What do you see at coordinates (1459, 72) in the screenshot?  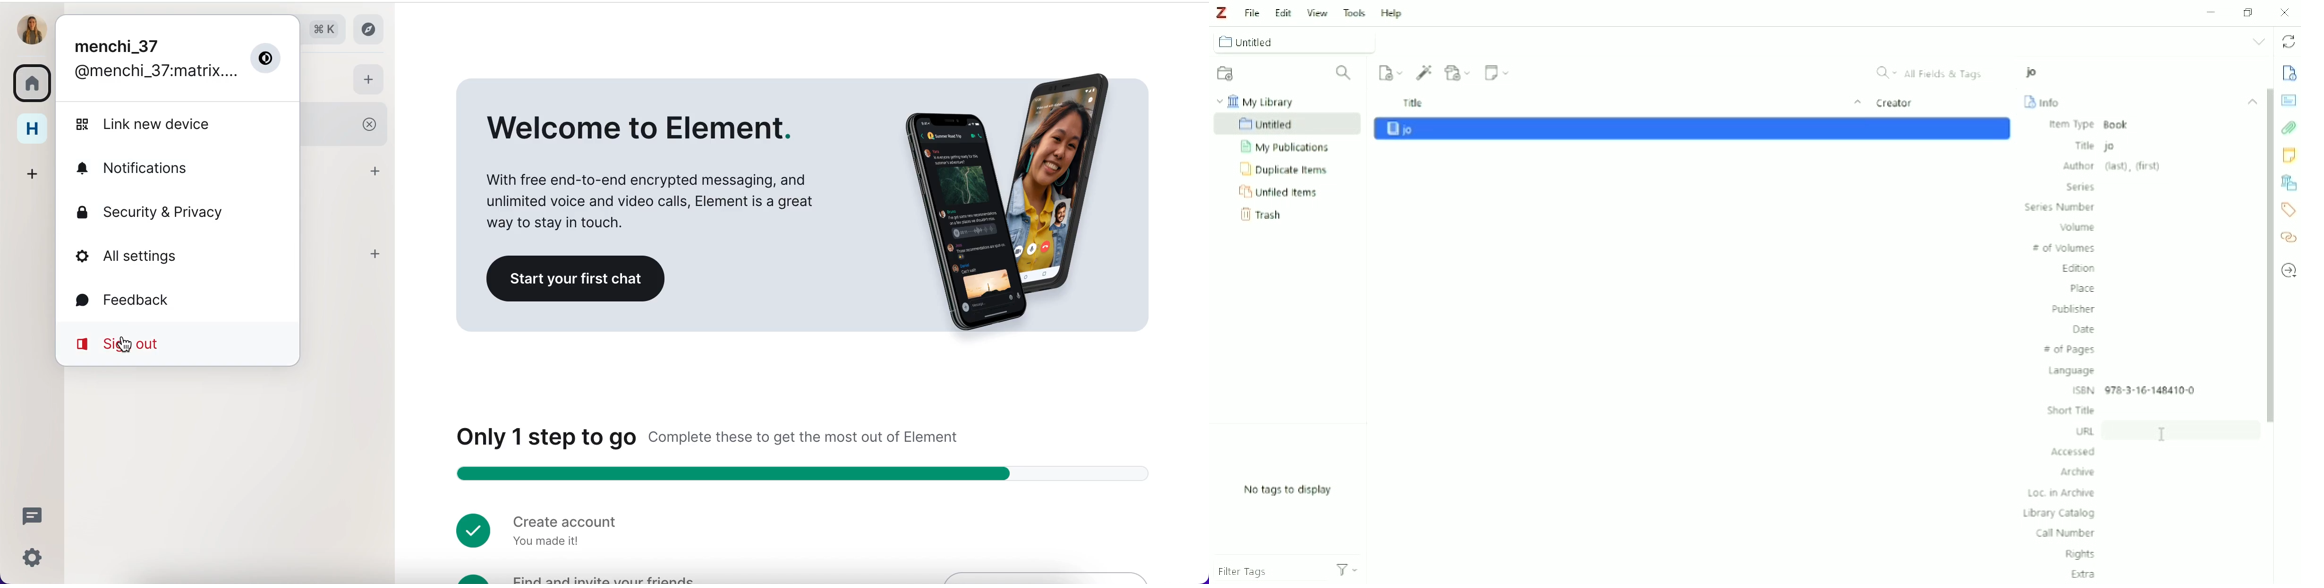 I see `Add Attachment` at bounding box center [1459, 72].